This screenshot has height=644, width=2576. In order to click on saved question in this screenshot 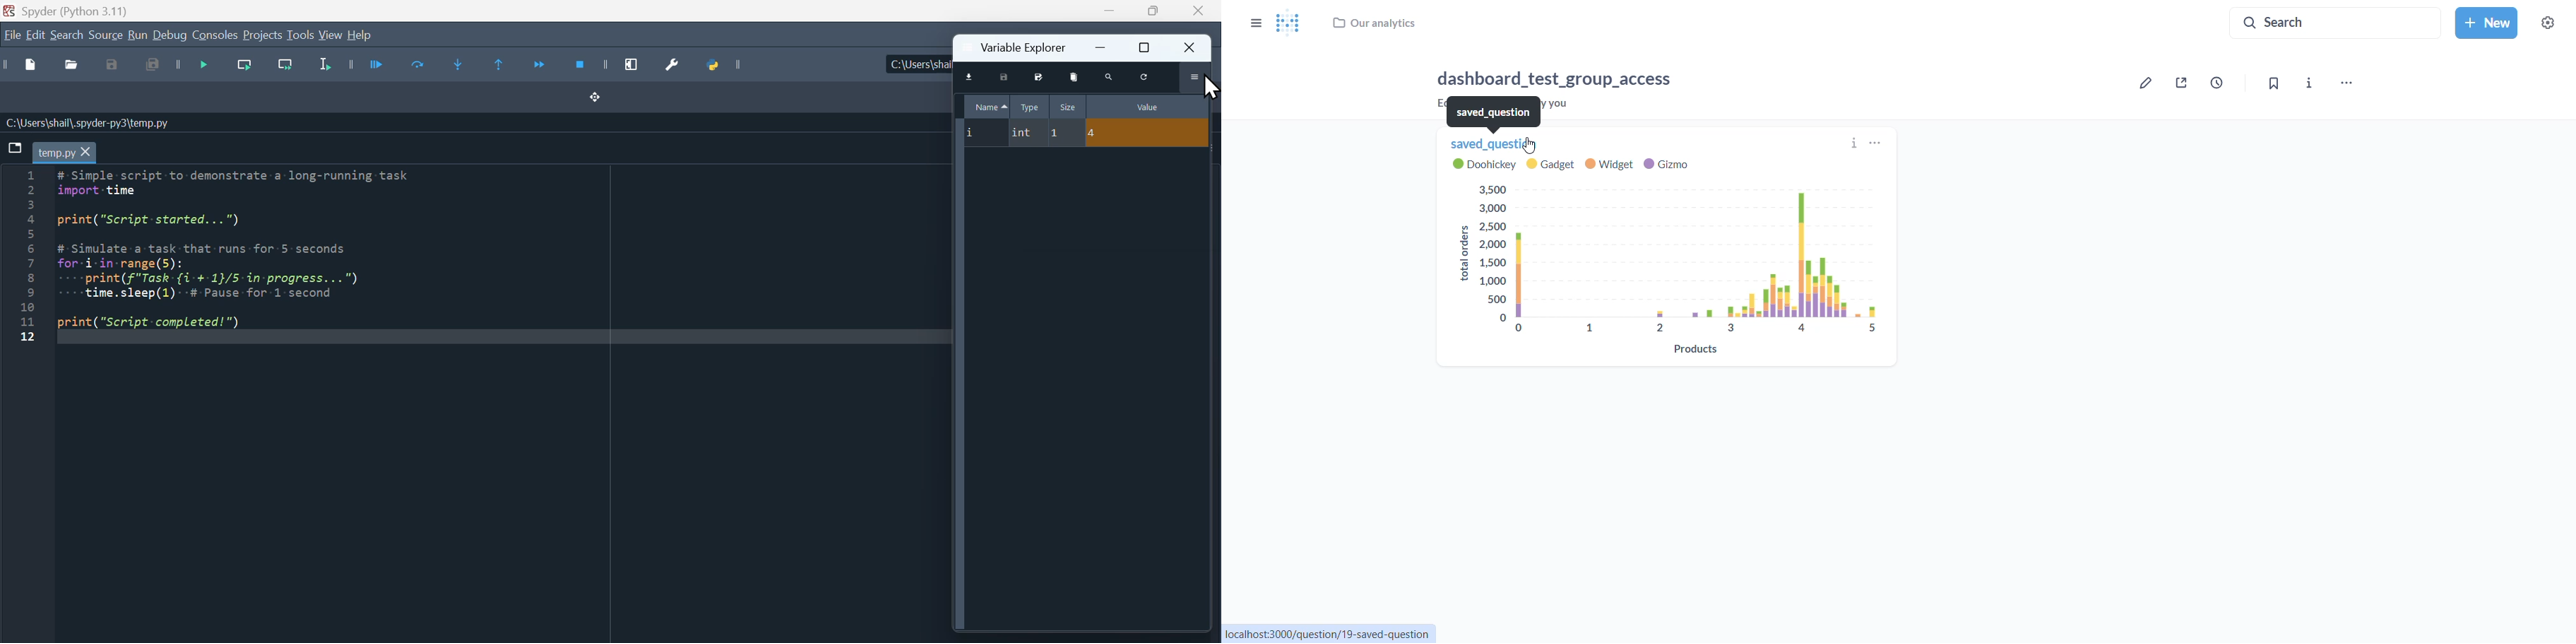, I will do `click(1493, 148)`.